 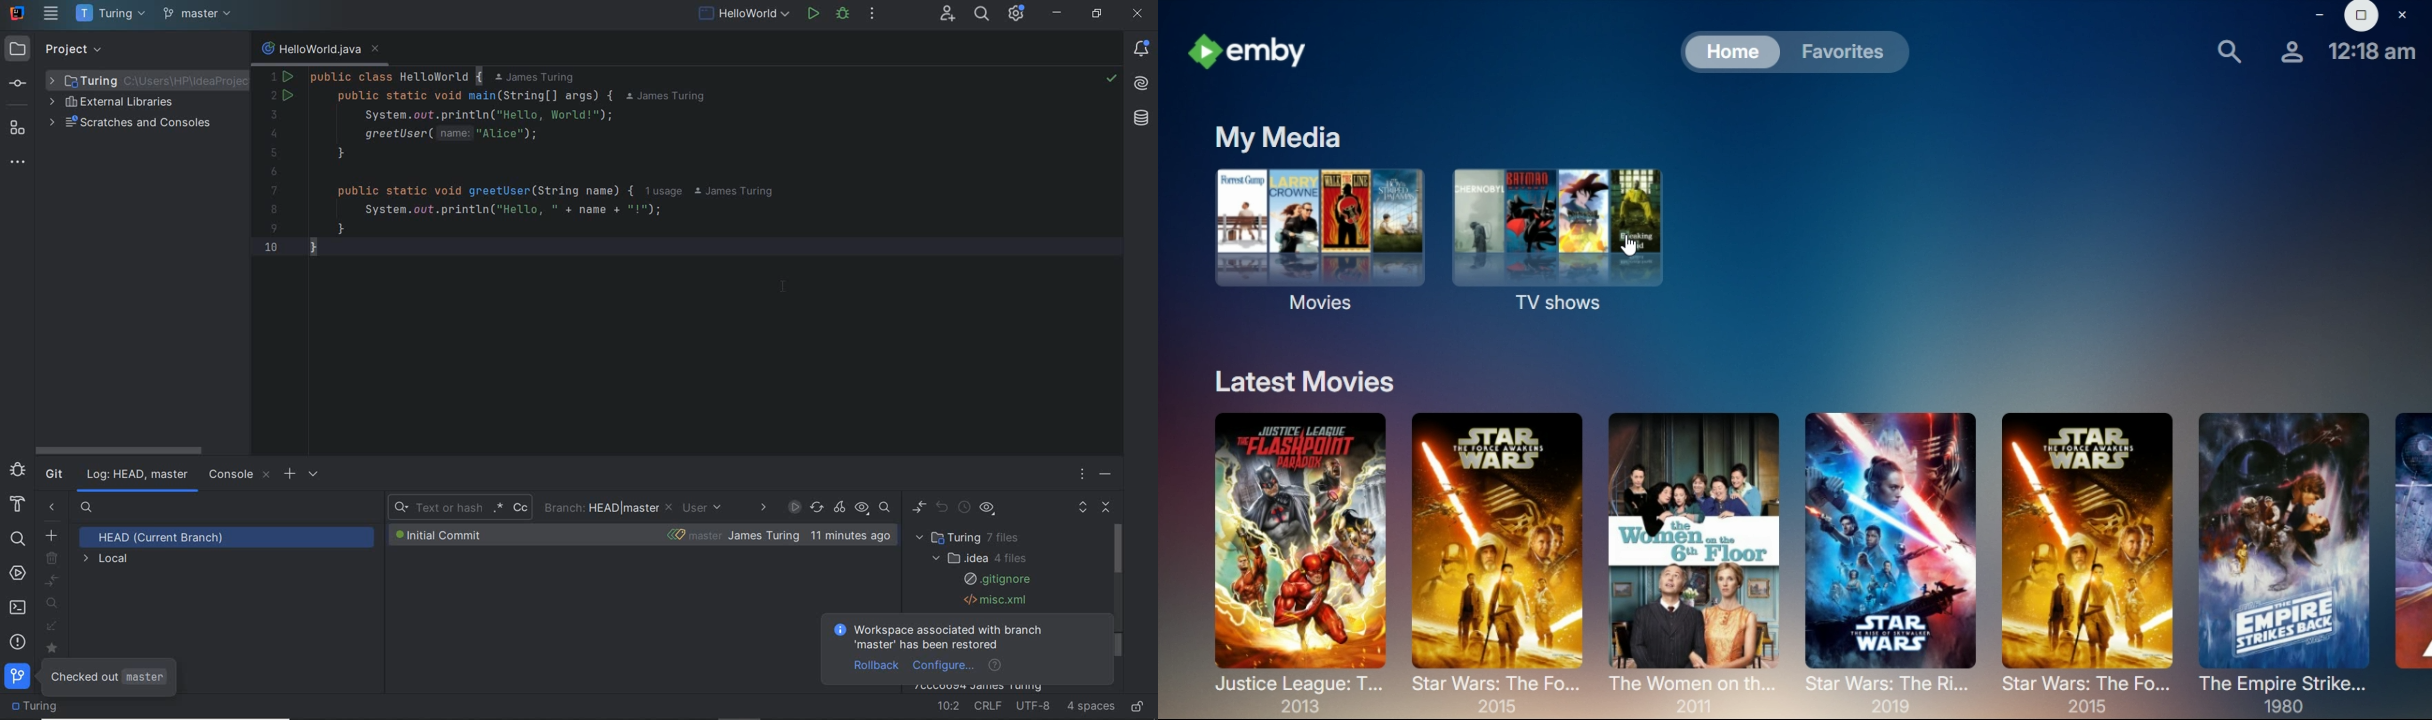 I want to click on go to hash/branch, so click(x=885, y=508).